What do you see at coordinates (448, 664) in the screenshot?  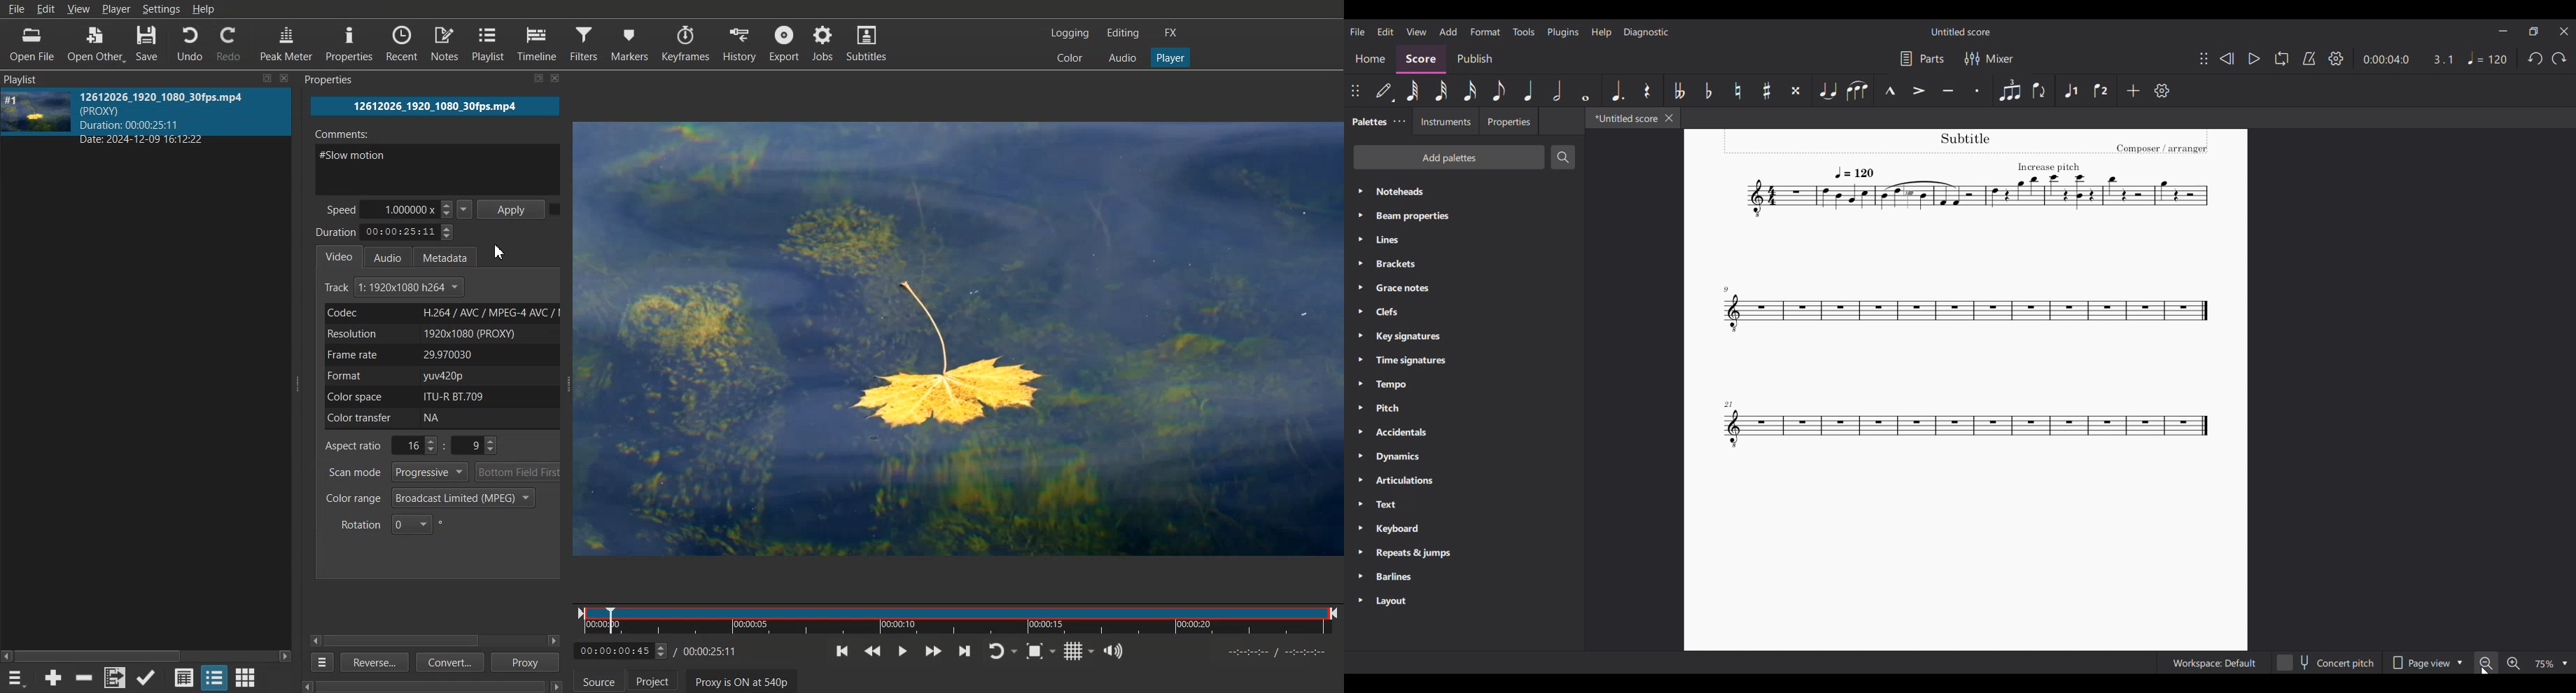 I see `Convert` at bounding box center [448, 664].